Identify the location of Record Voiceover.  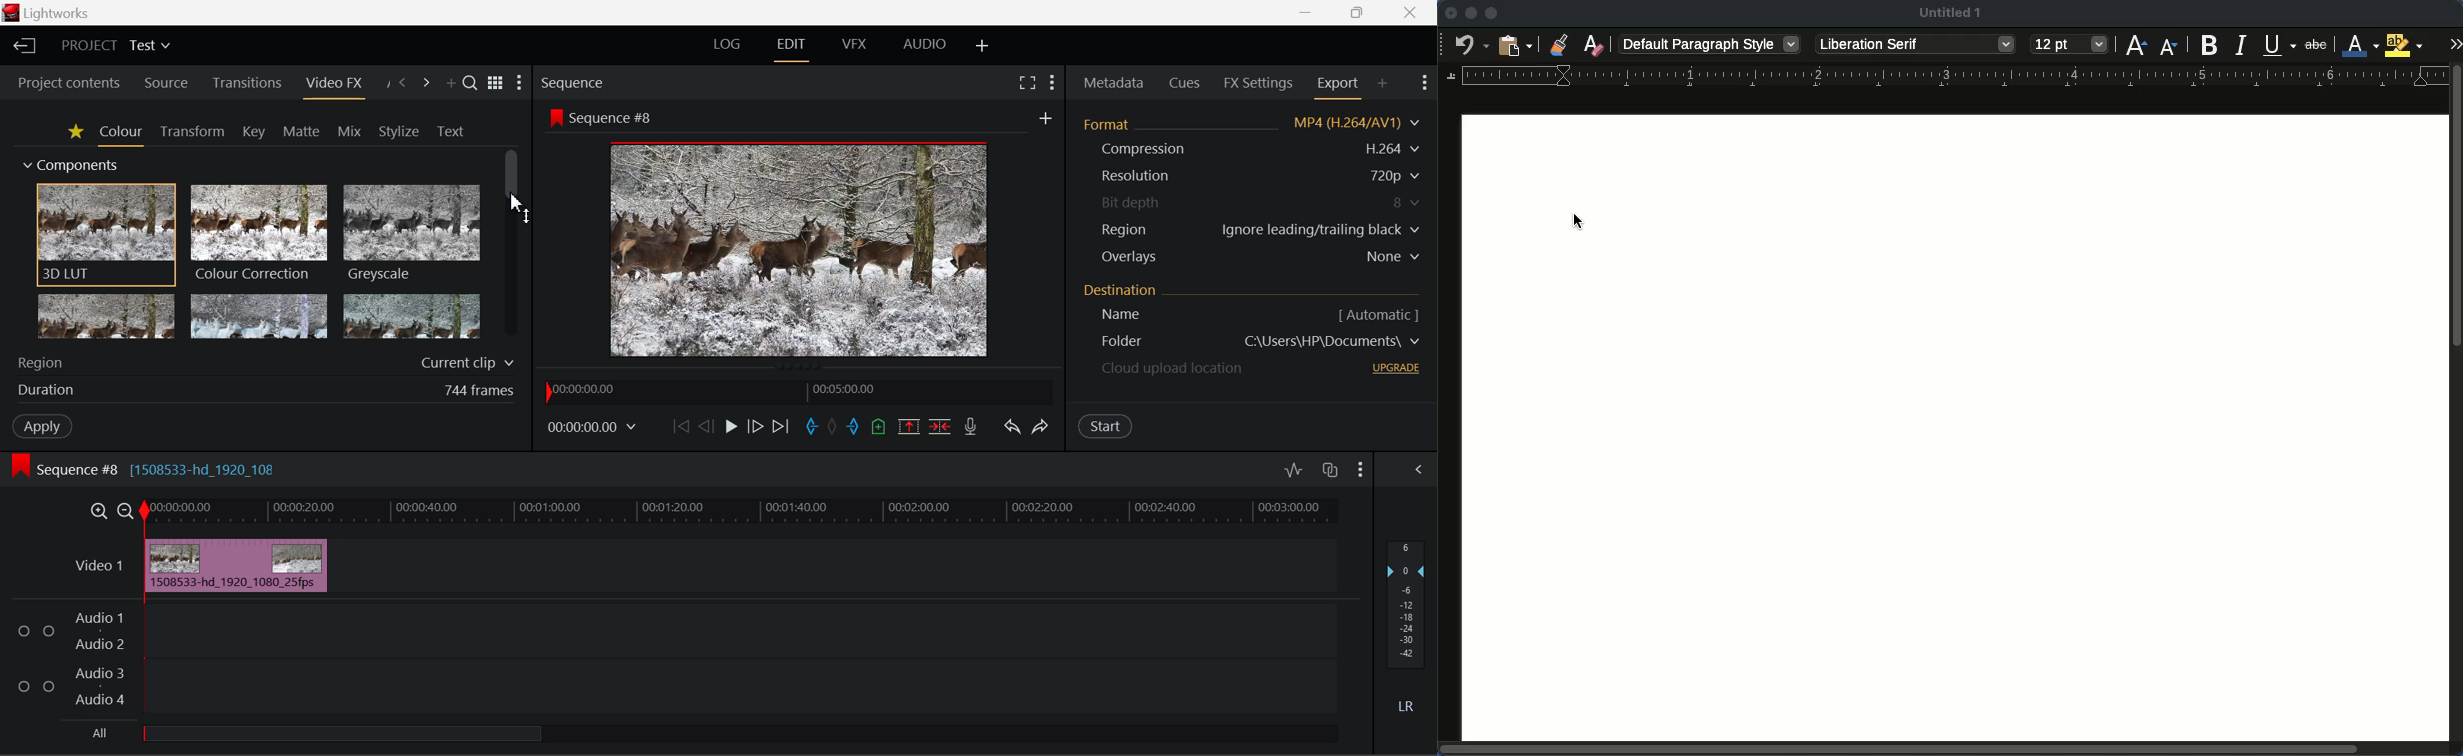
(970, 425).